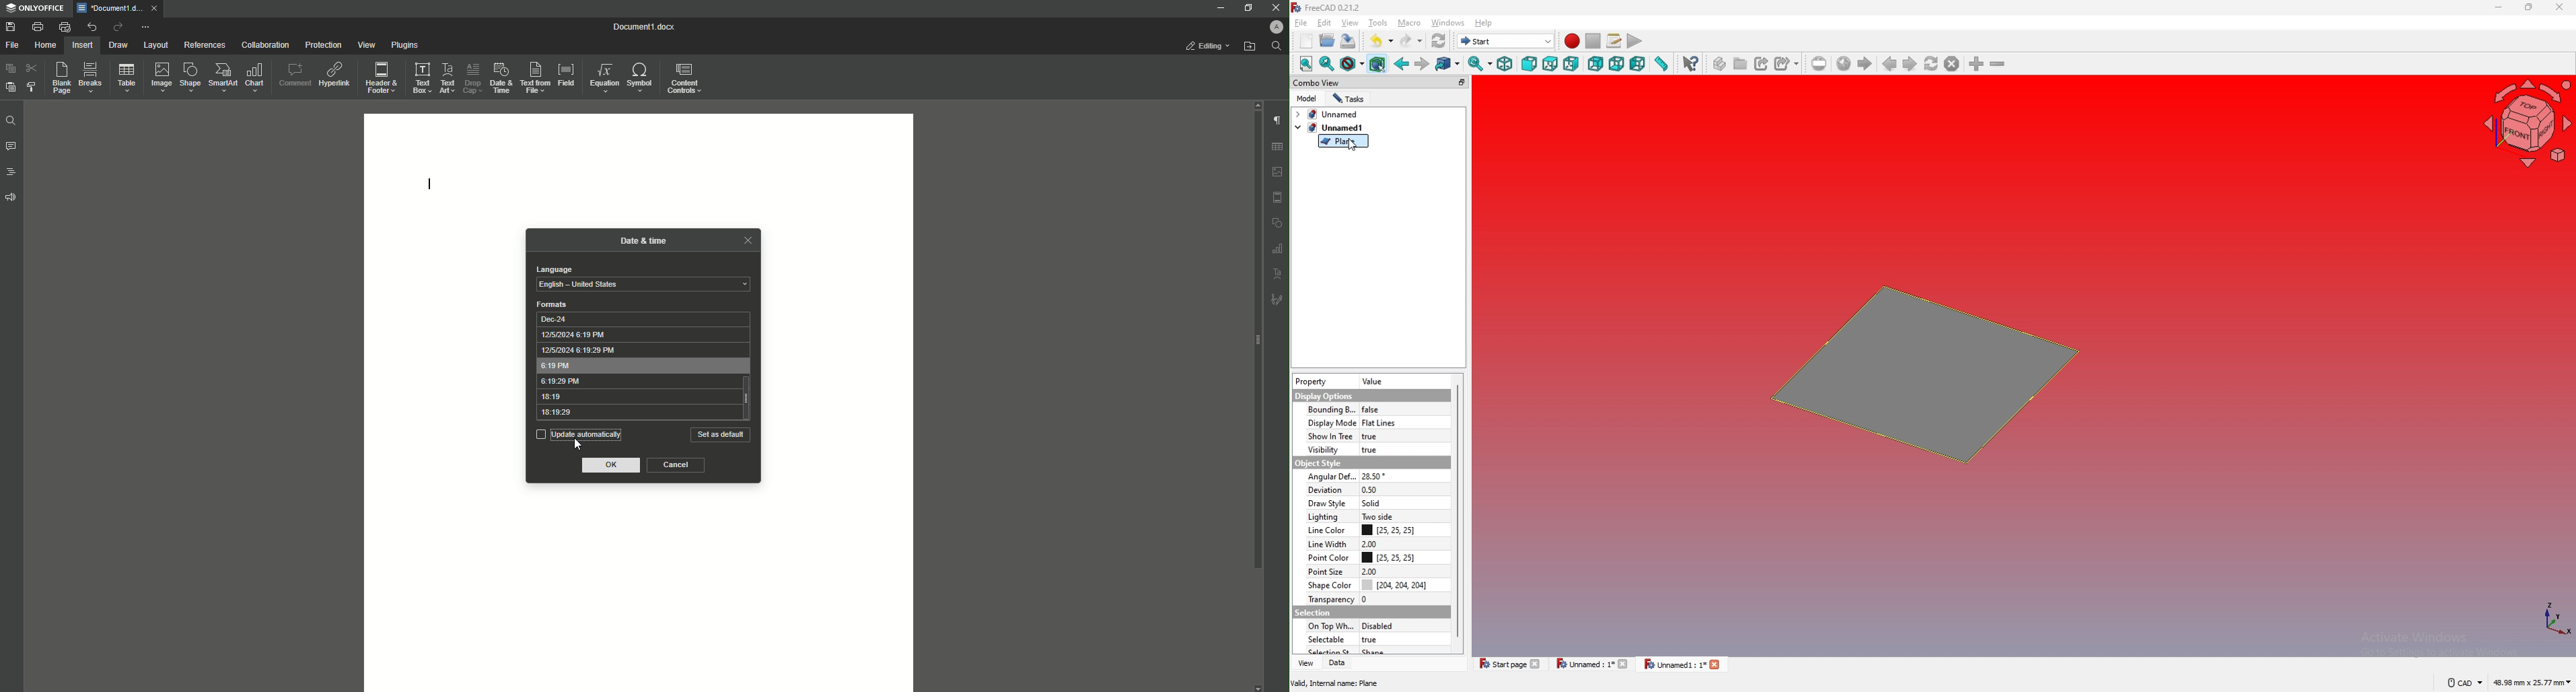 This screenshot has height=700, width=2576. Describe the element at coordinates (1997, 63) in the screenshot. I see `zoom out` at that location.